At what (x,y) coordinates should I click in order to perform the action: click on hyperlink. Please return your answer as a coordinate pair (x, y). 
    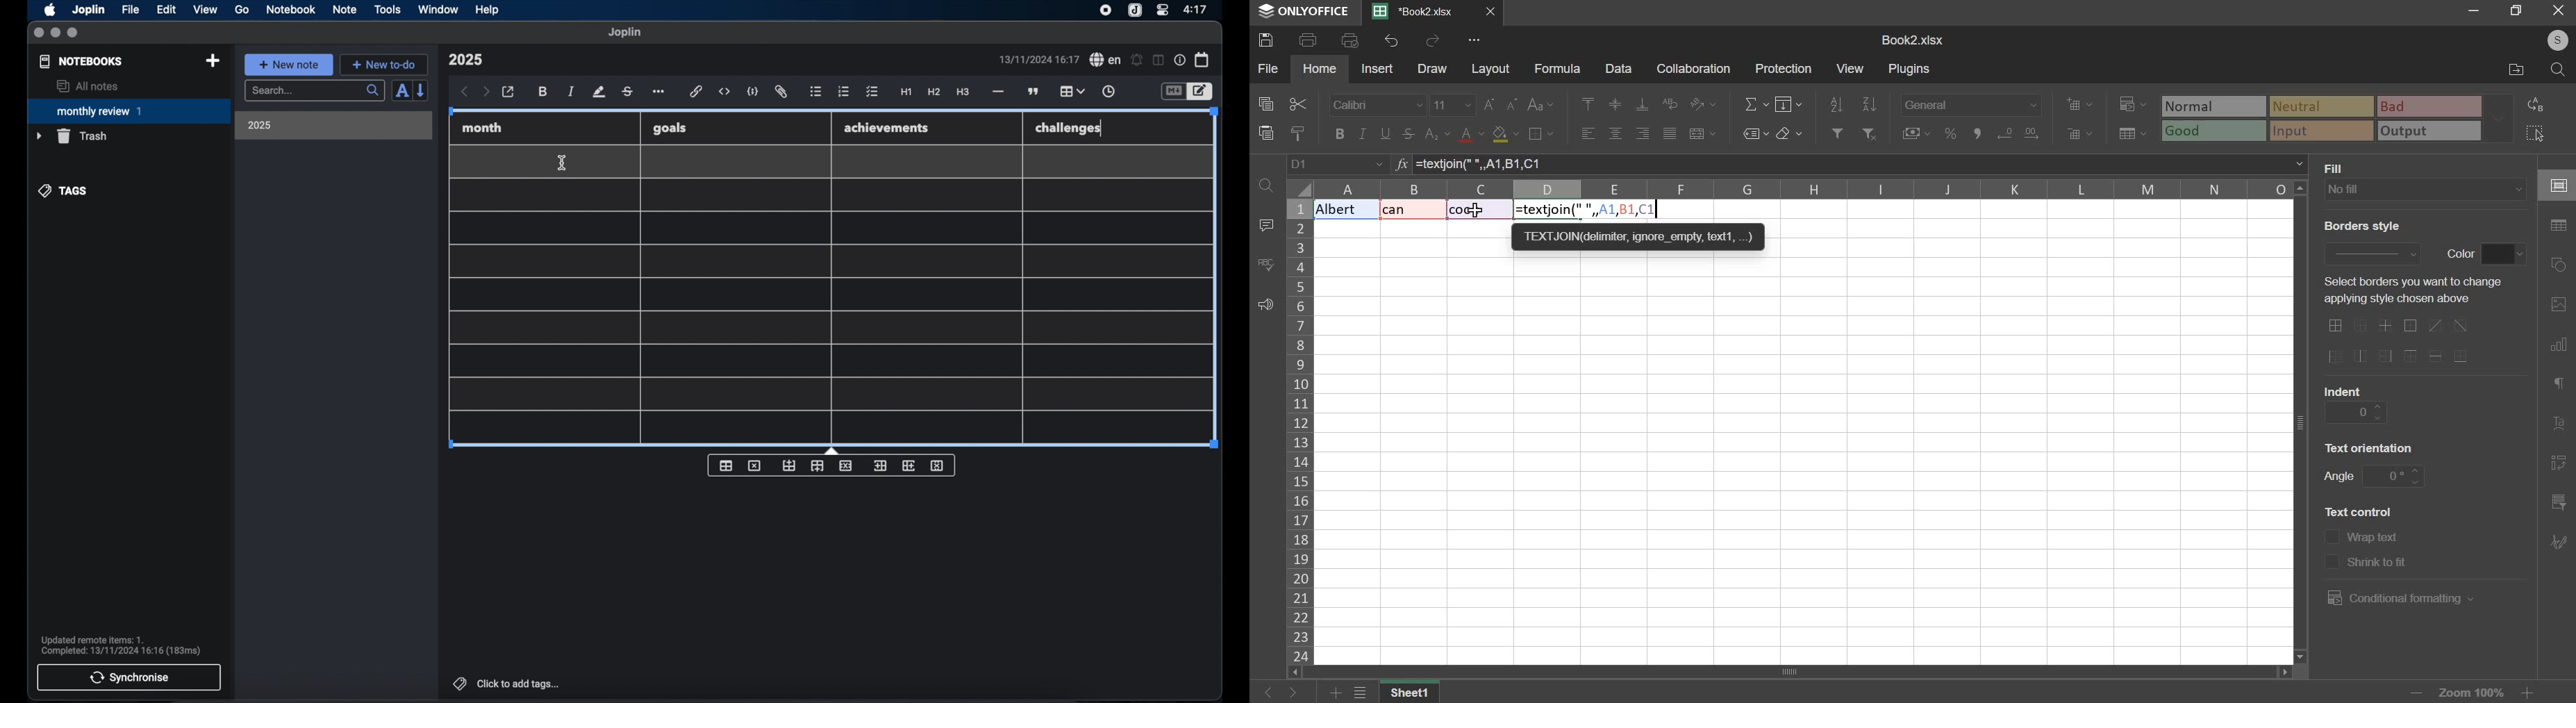
    Looking at the image, I should click on (696, 91).